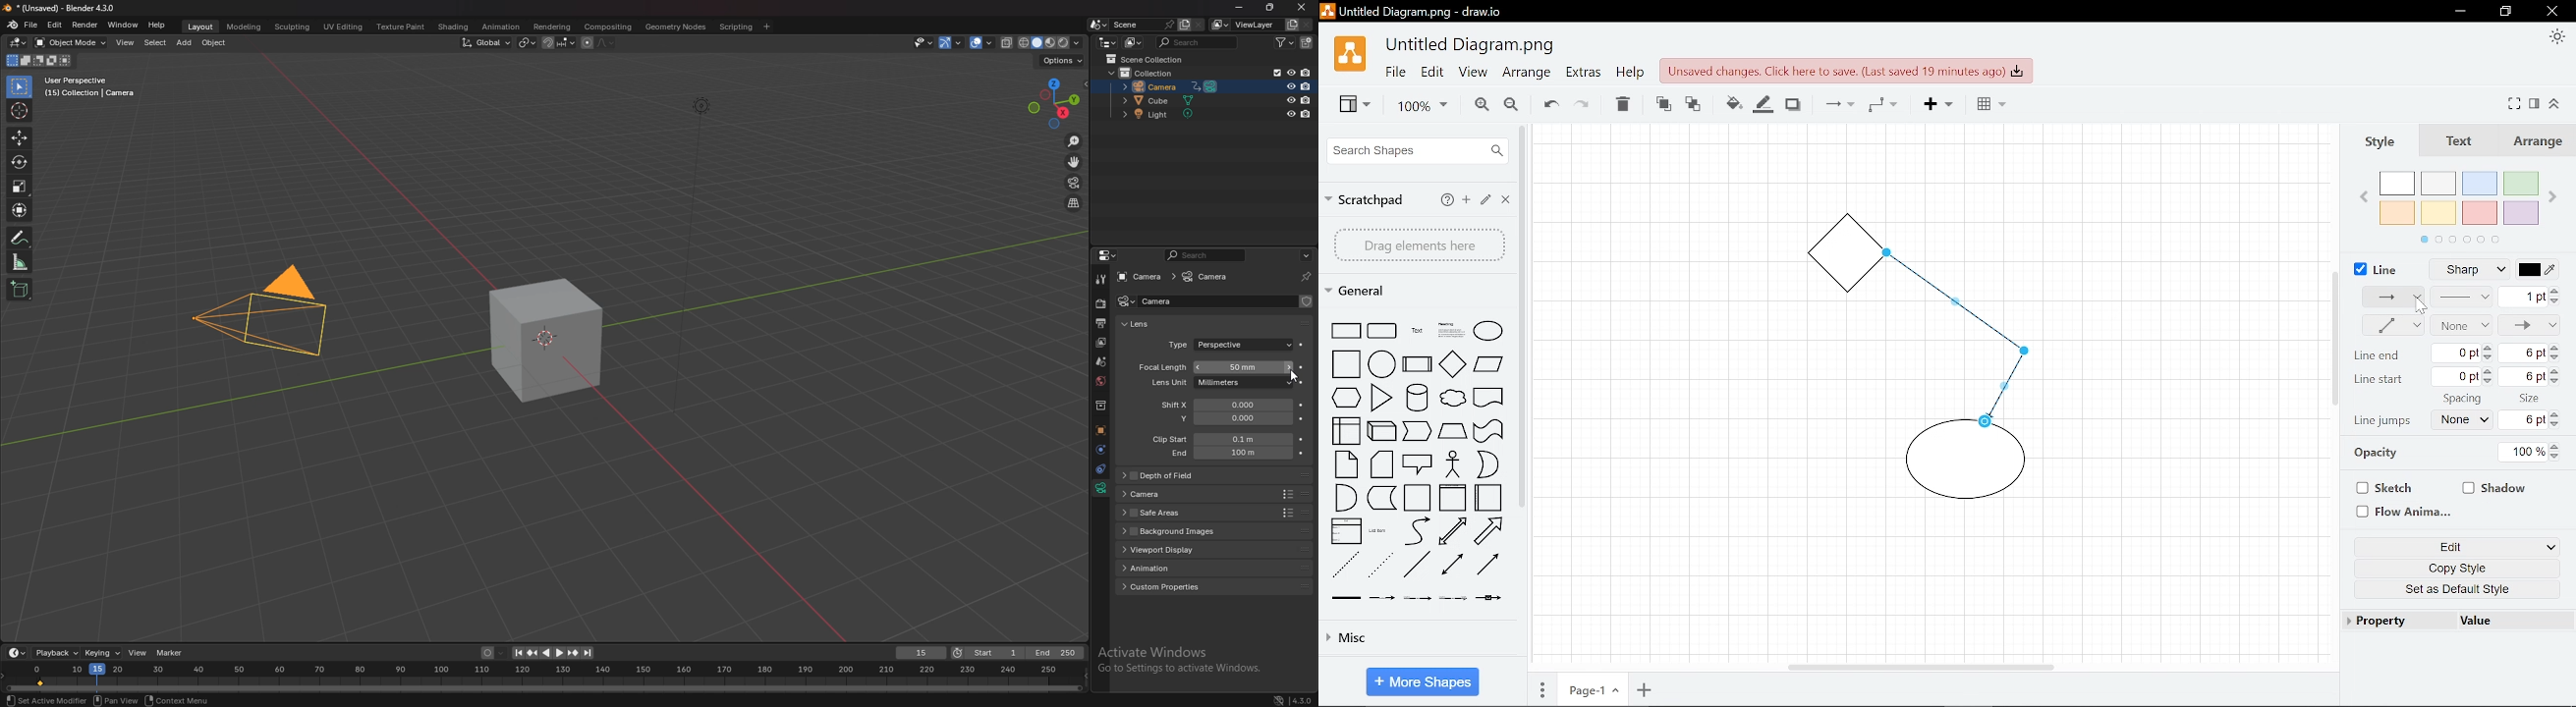 The width and height of the screenshot is (2576, 728). Describe the element at coordinates (2452, 571) in the screenshot. I see `copy style` at that location.